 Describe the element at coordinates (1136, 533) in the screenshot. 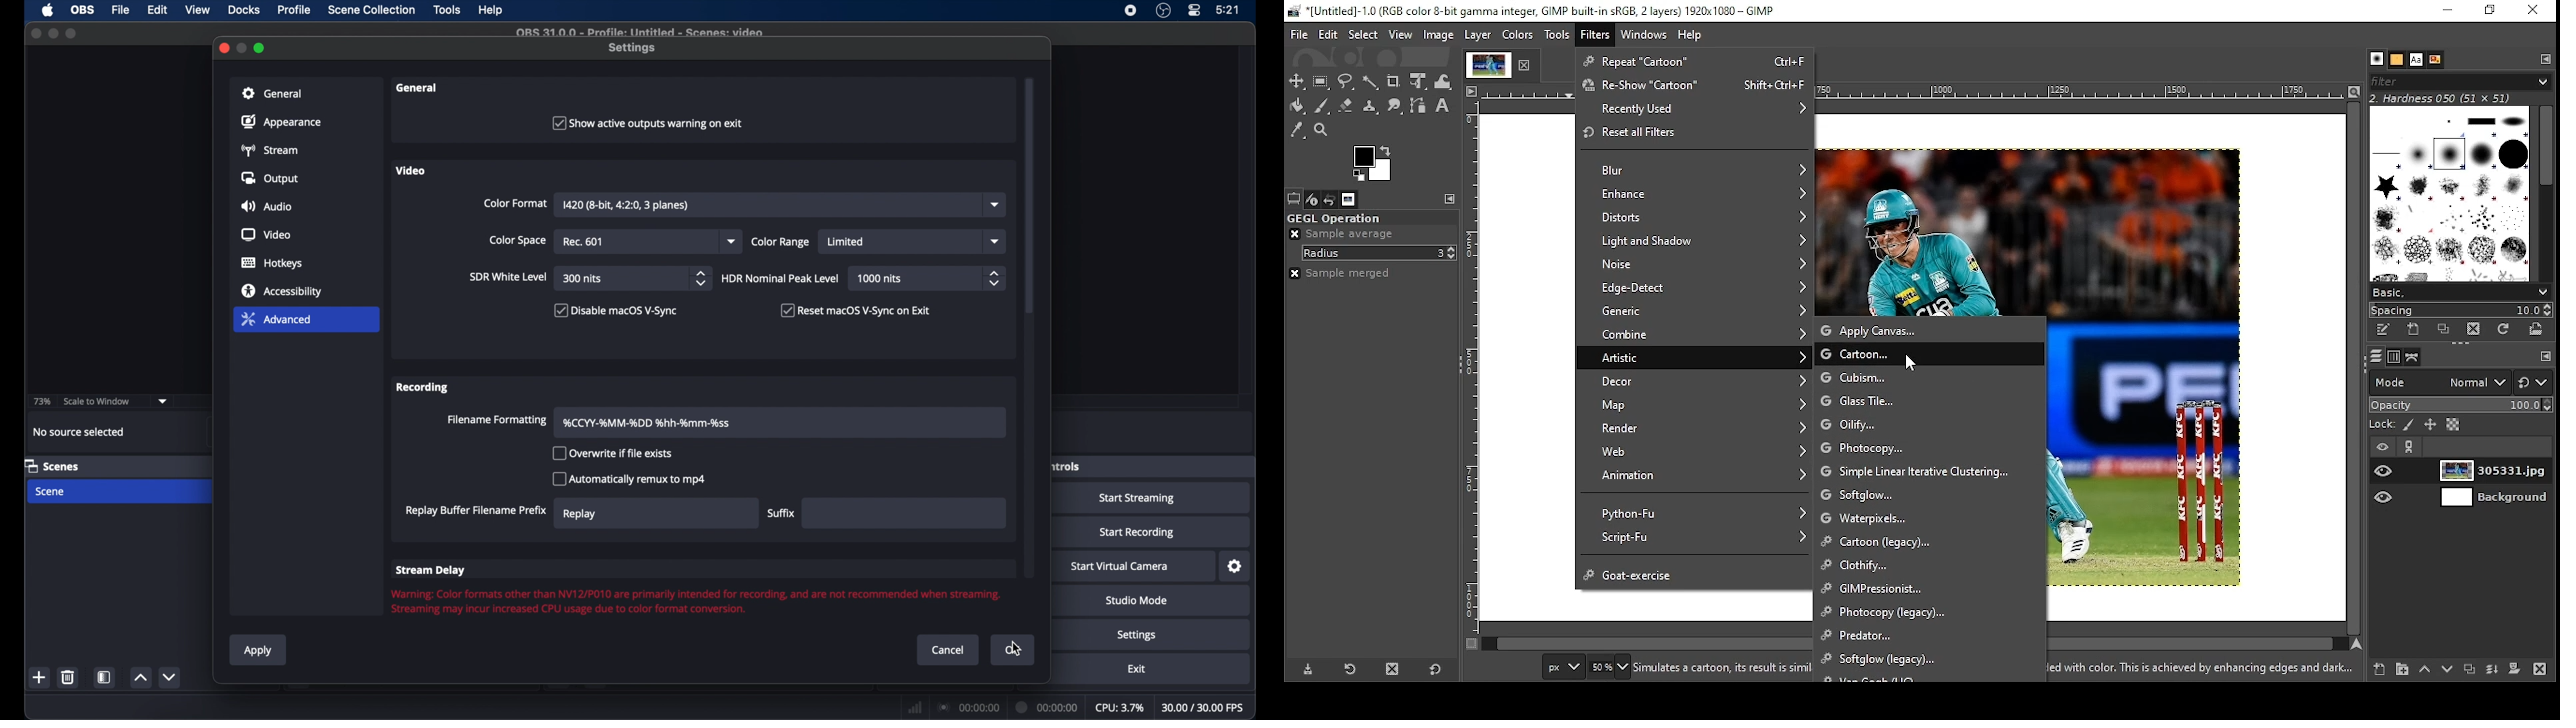

I see `start recording` at that location.